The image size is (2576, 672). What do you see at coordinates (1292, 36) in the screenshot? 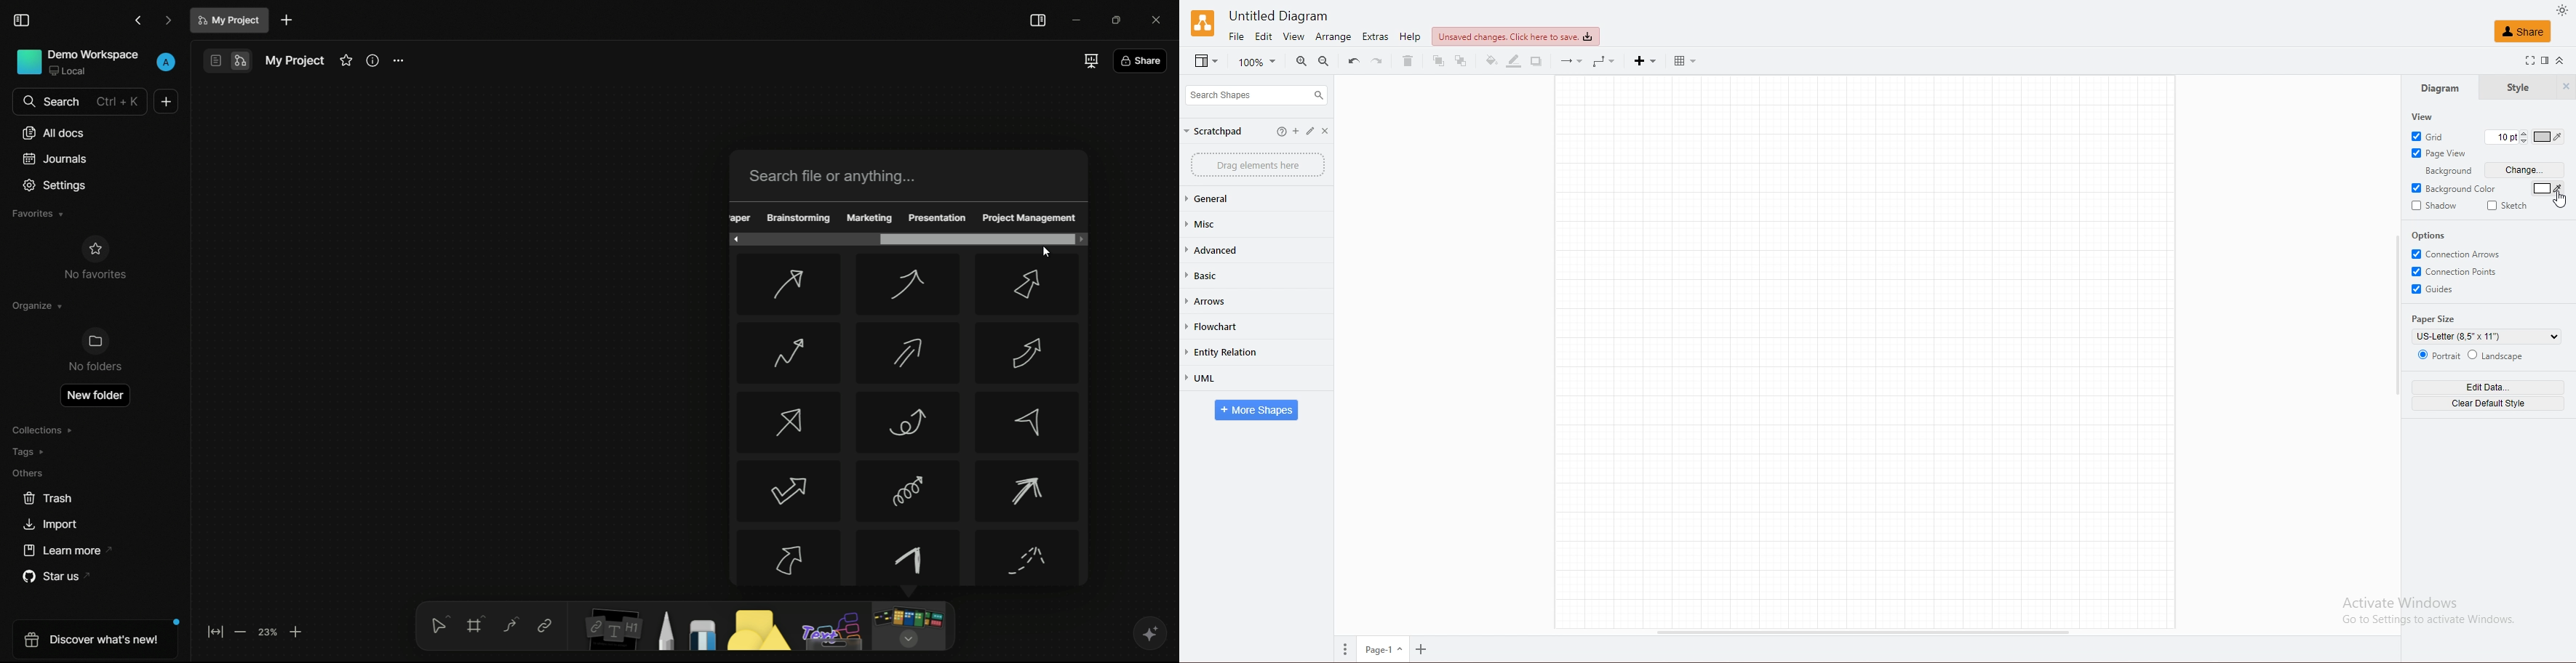
I see `view` at bounding box center [1292, 36].